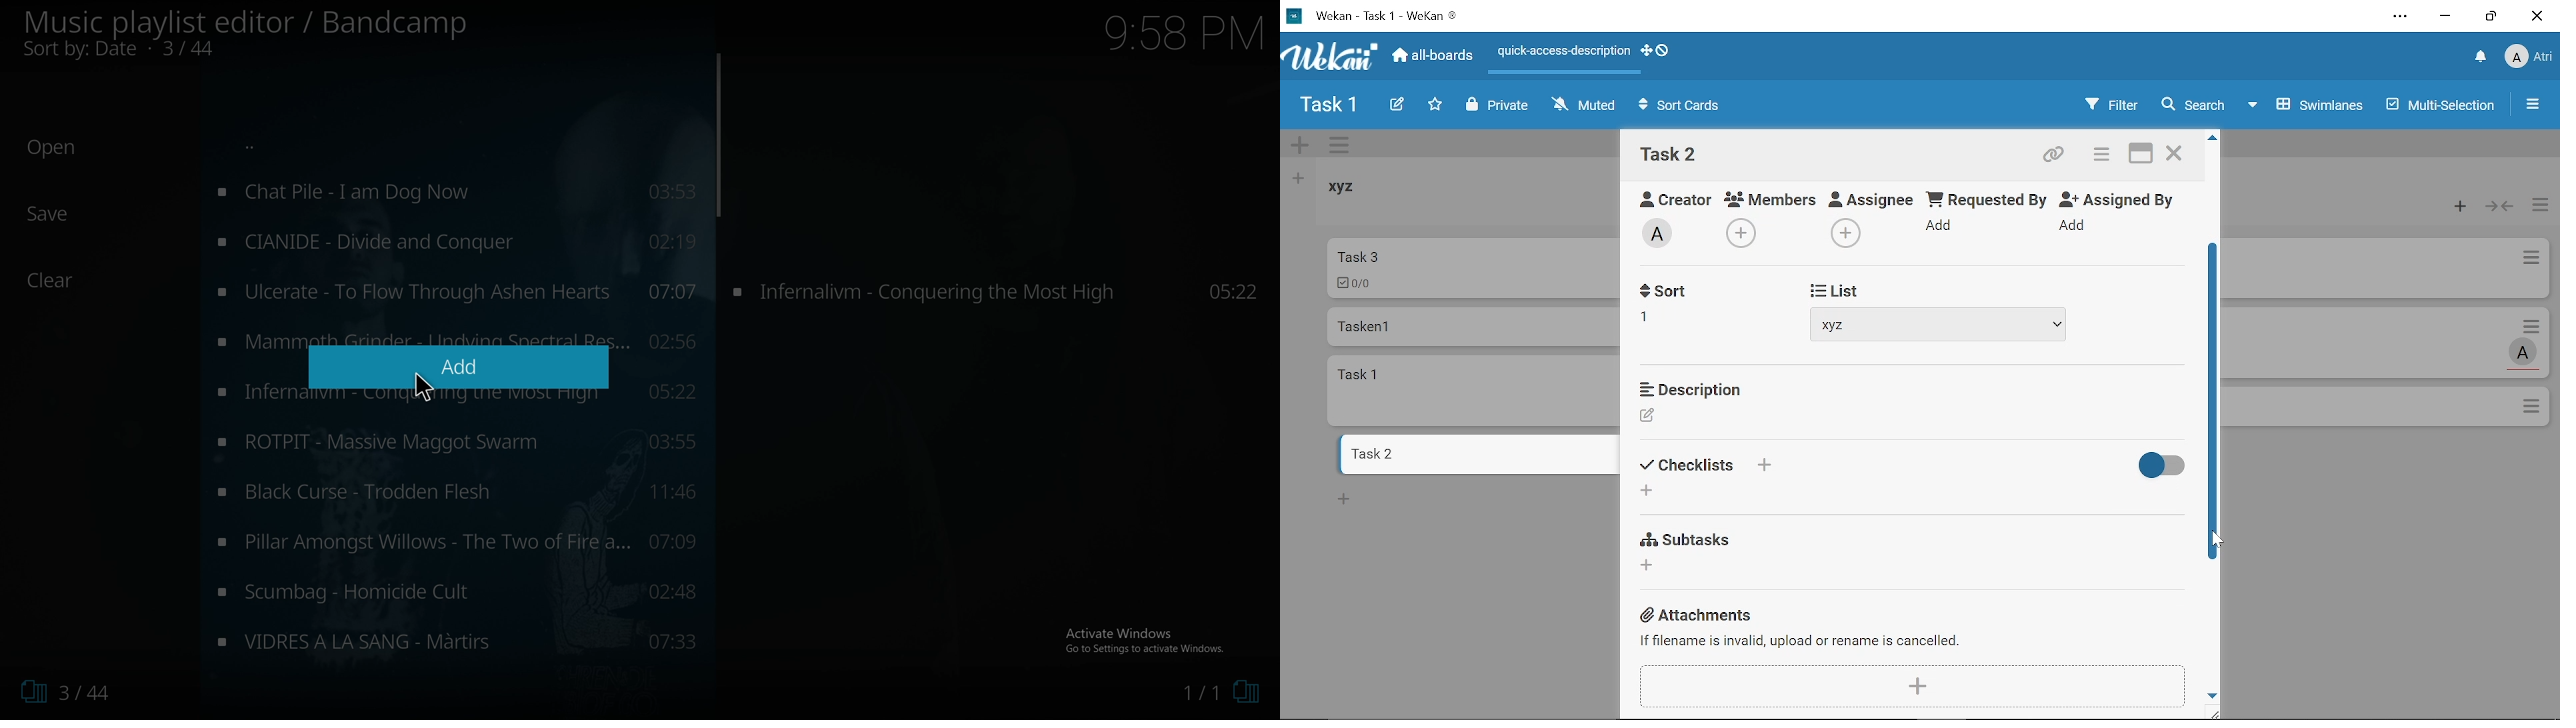  I want to click on scroll bar, so click(717, 135).